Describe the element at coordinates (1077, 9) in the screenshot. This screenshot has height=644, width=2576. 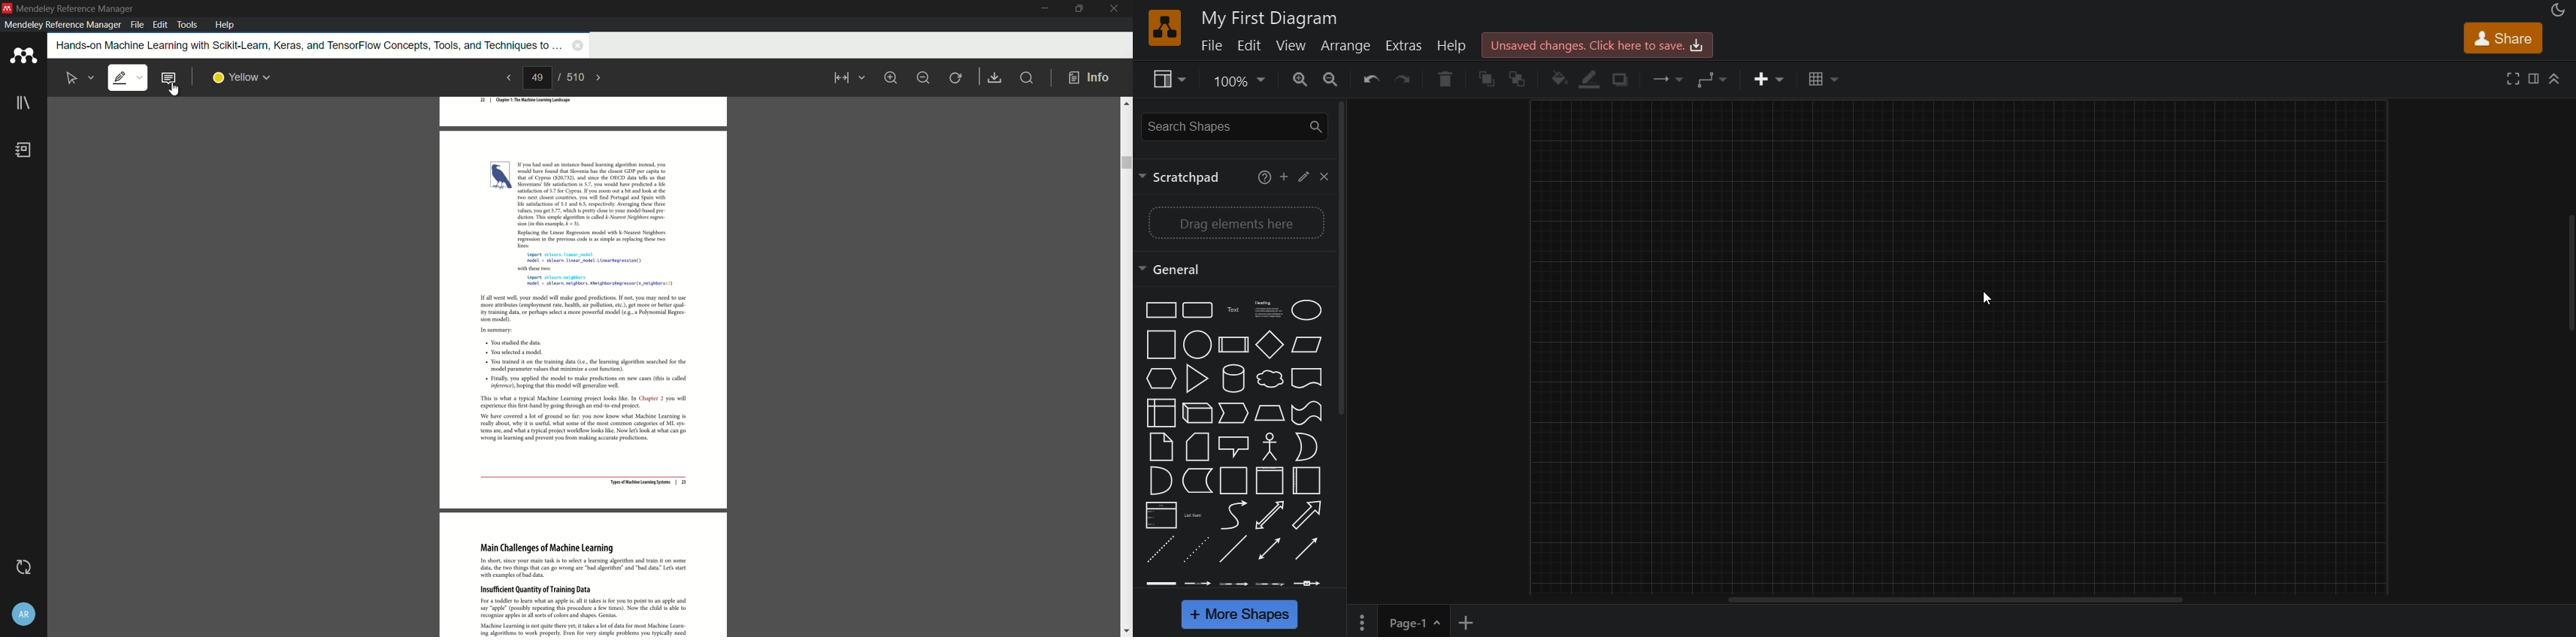
I see `maximize` at that location.